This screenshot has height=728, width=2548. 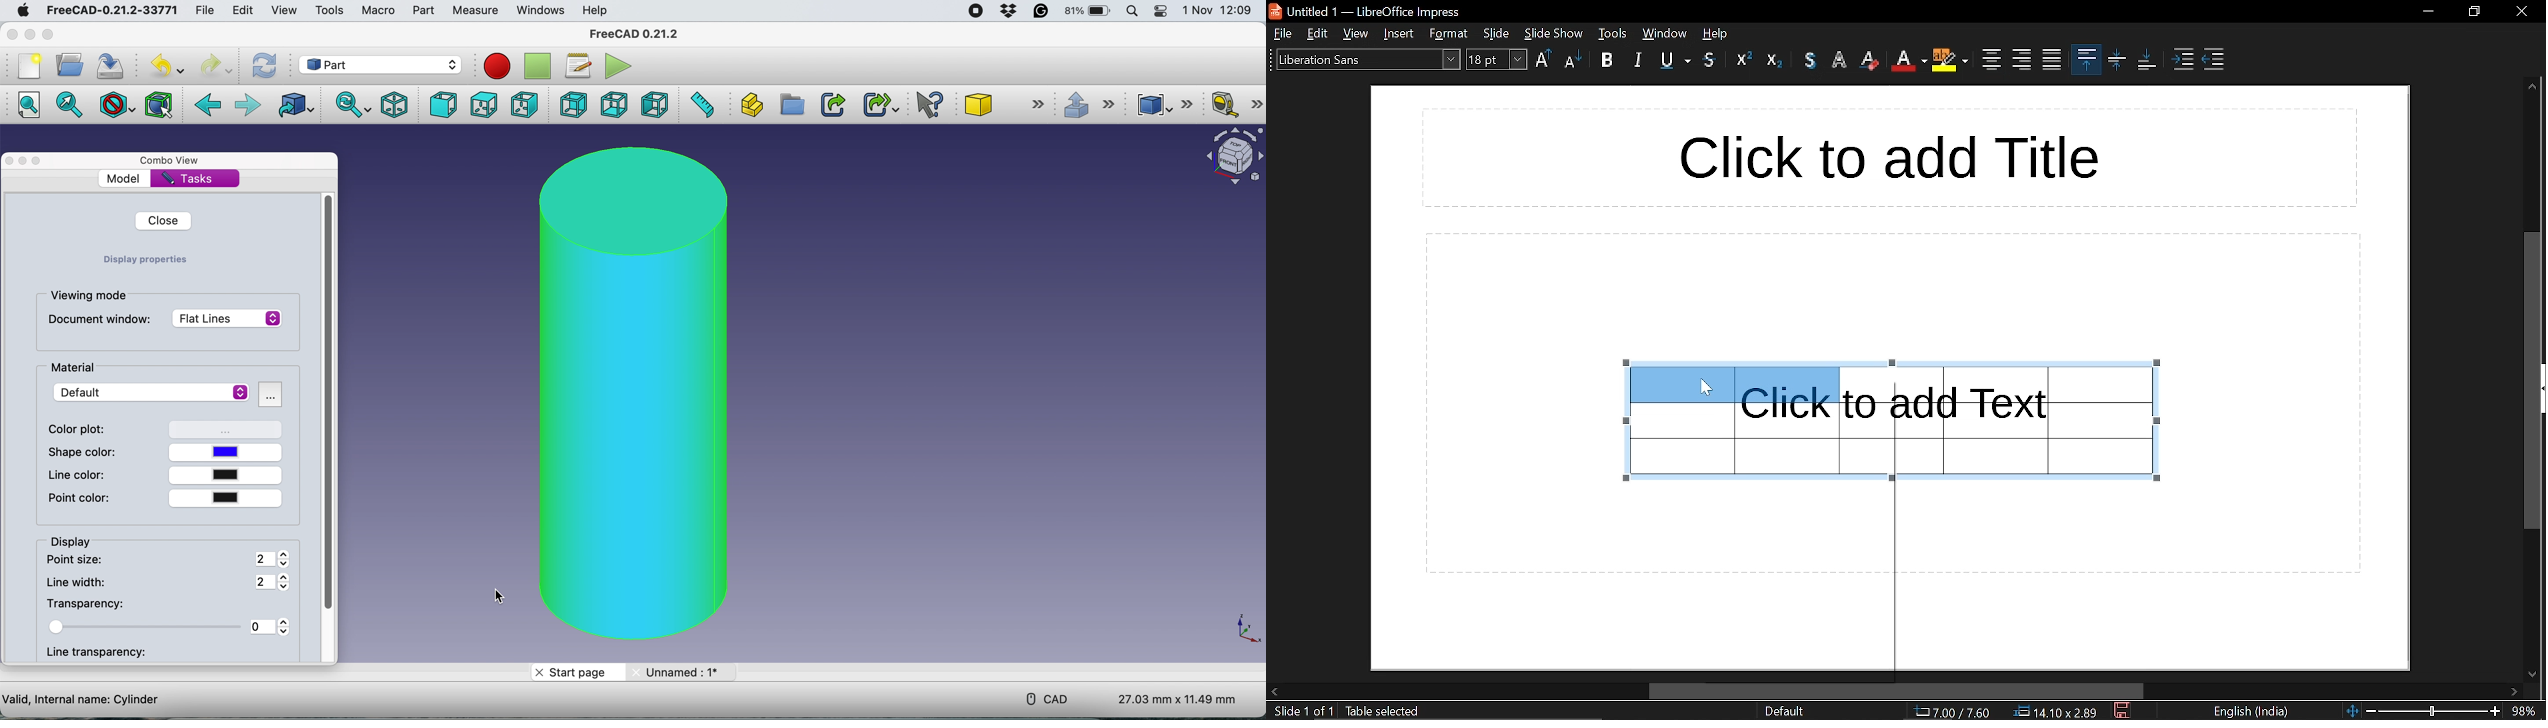 What do you see at coordinates (38, 163) in the screenshot?
I see `maximise` at bounding box center [38, 163].